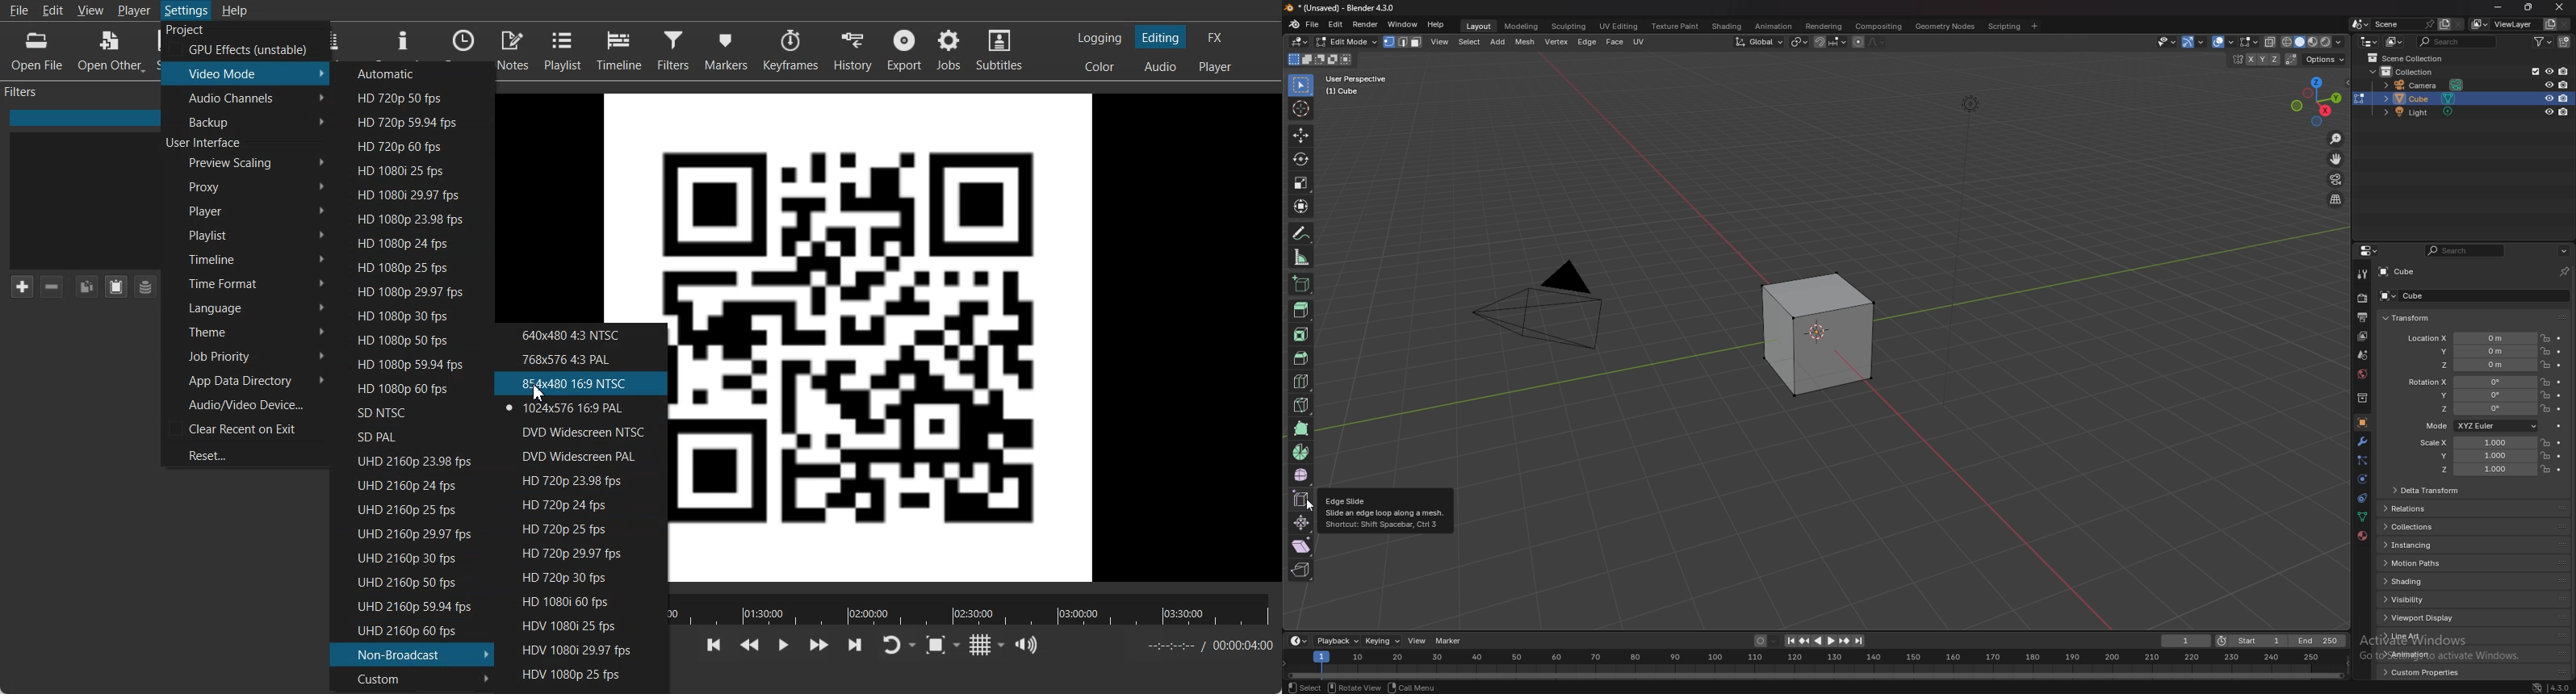 The image size is (2576, 700). I want to click on Subtitles, so click(1001, 50).